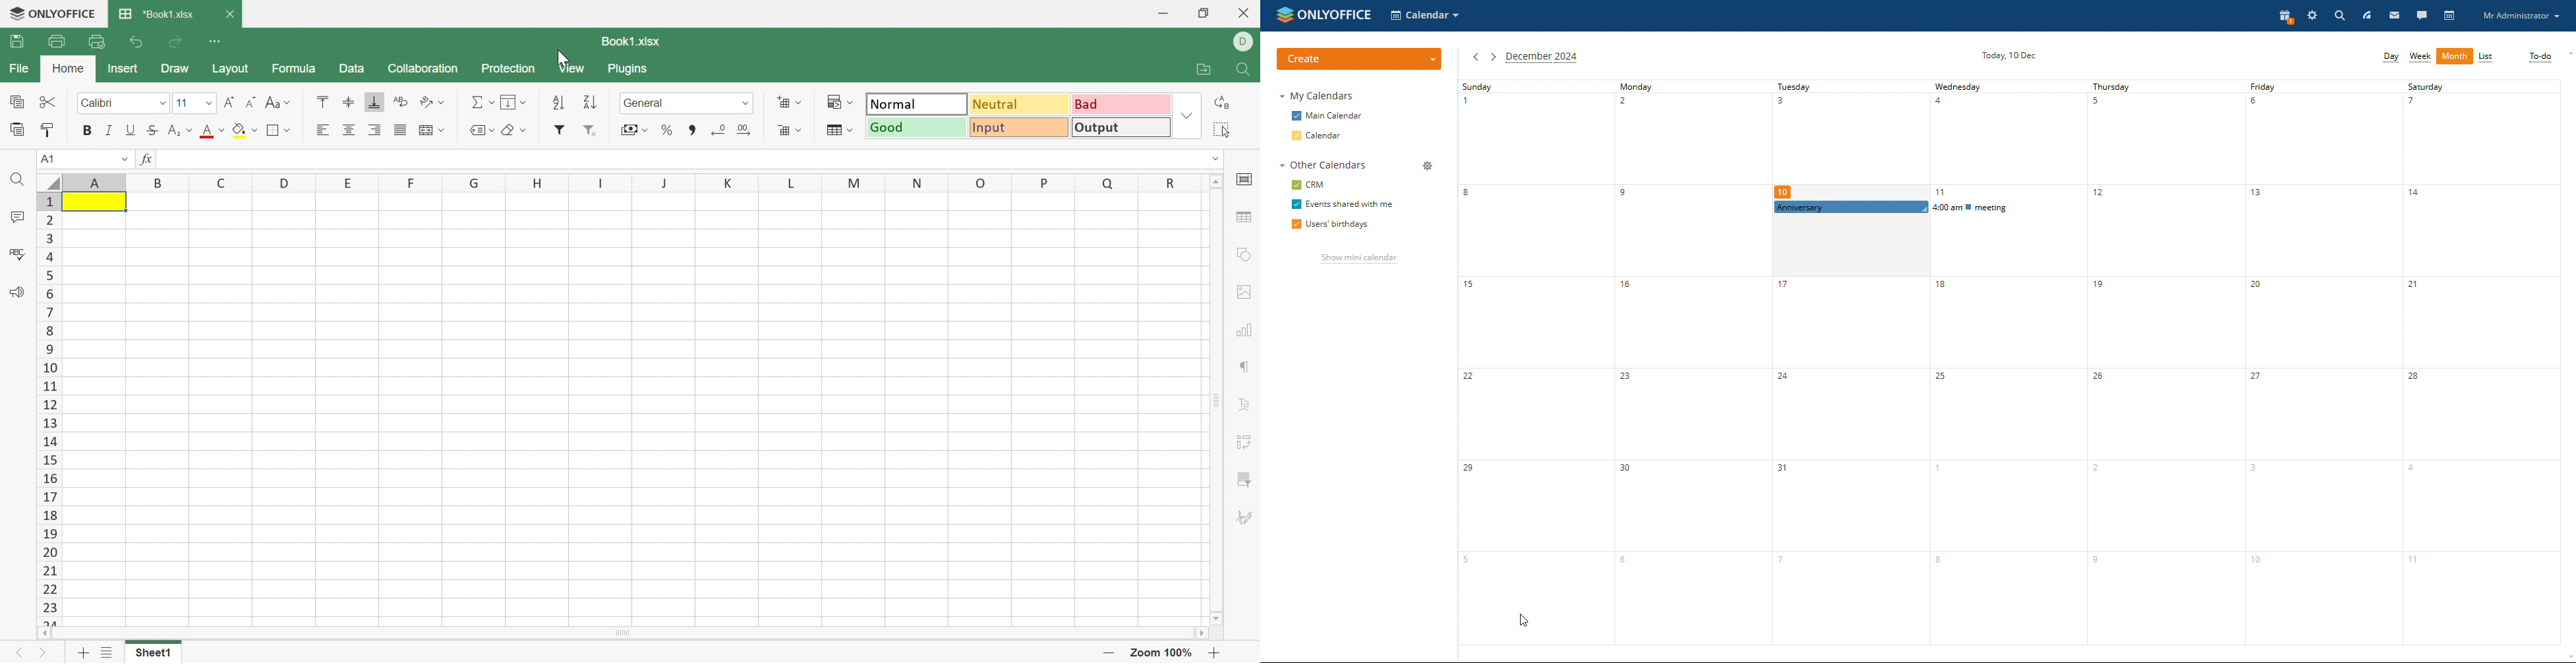  Describe the element at coordinates (427, 69) in the screenshot. I see `Collaboration` at that location.